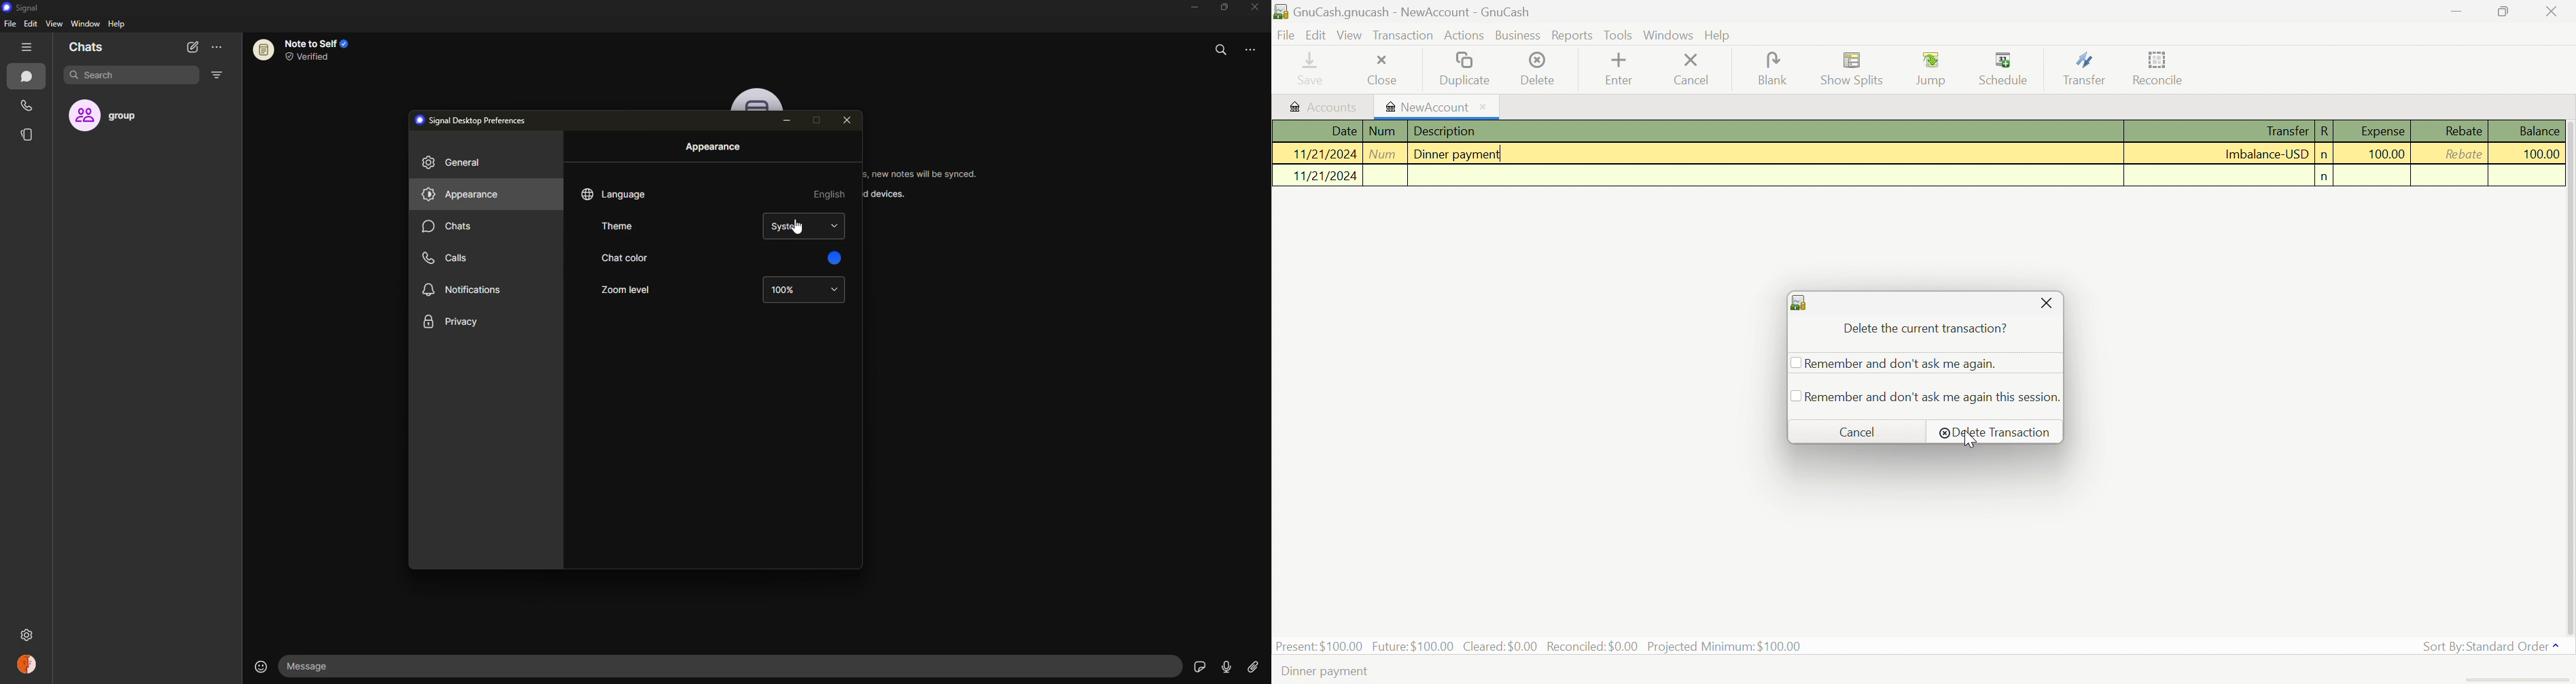 Image resolution: width=2576 pixels, height=700 pixels. I want to click on calls, so click(447, 257).